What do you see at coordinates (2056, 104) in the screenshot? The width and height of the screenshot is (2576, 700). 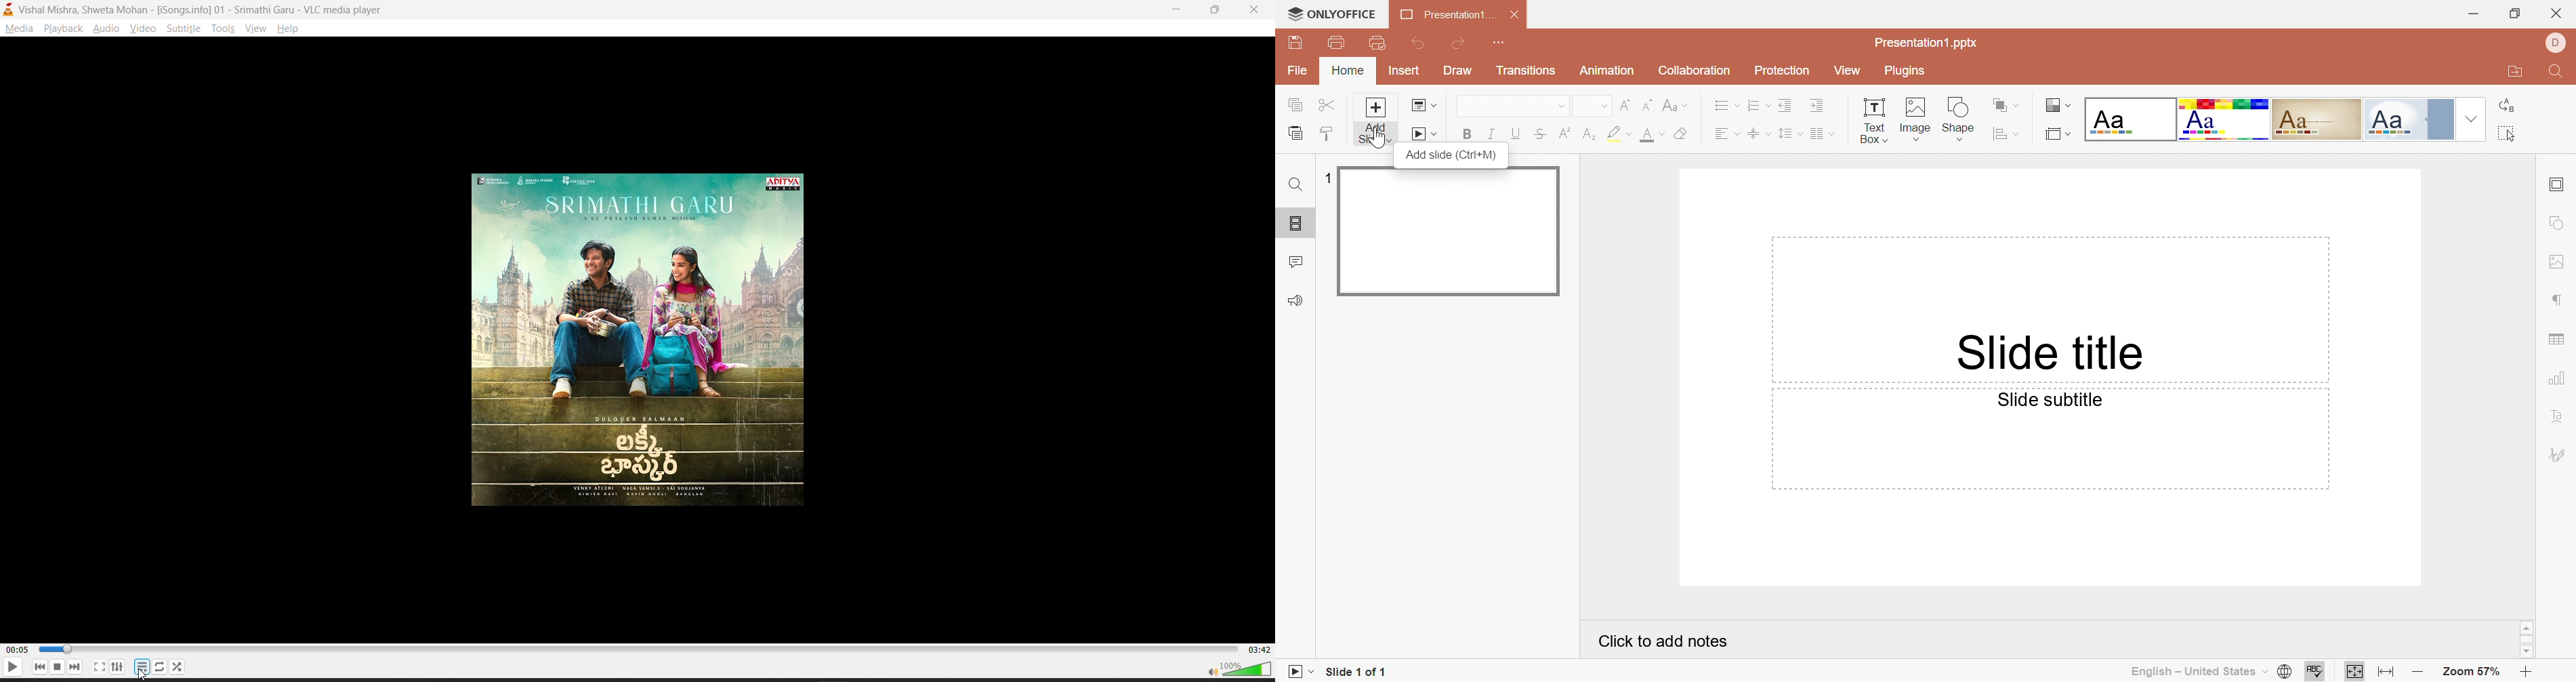 I see `Change color theme` at bounding box center [2056, 104].